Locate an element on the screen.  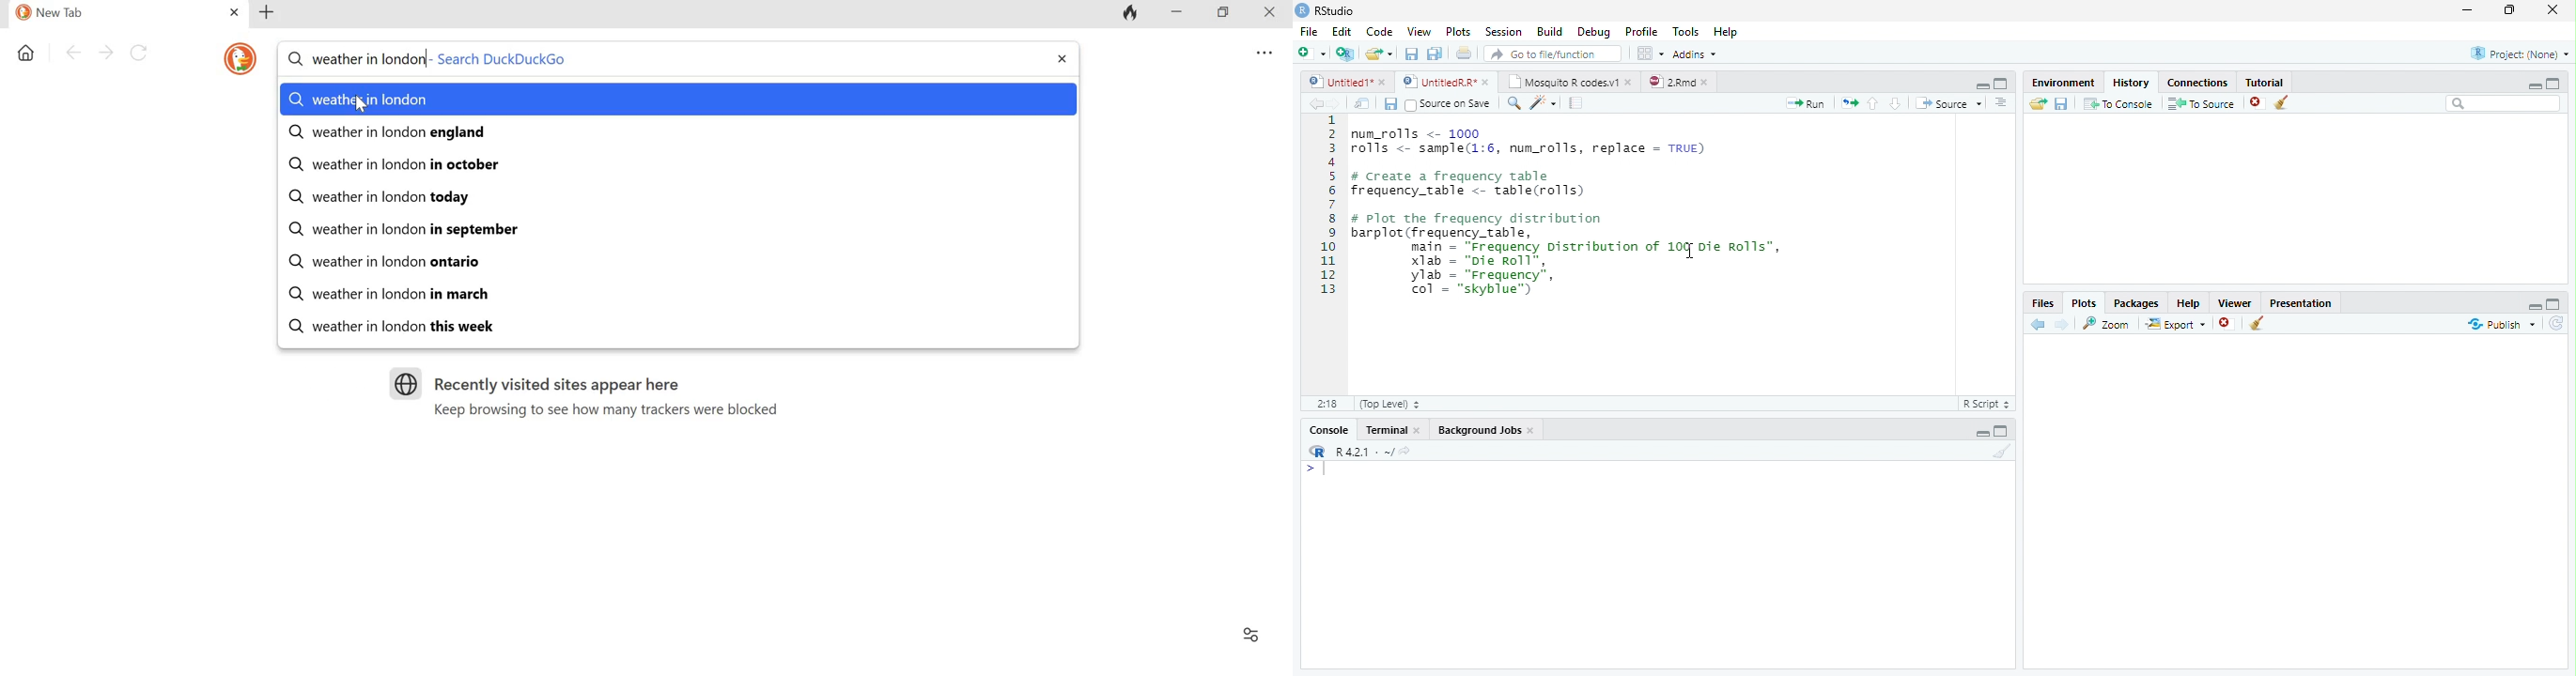
Hide is located at coordinates (2535, 307).